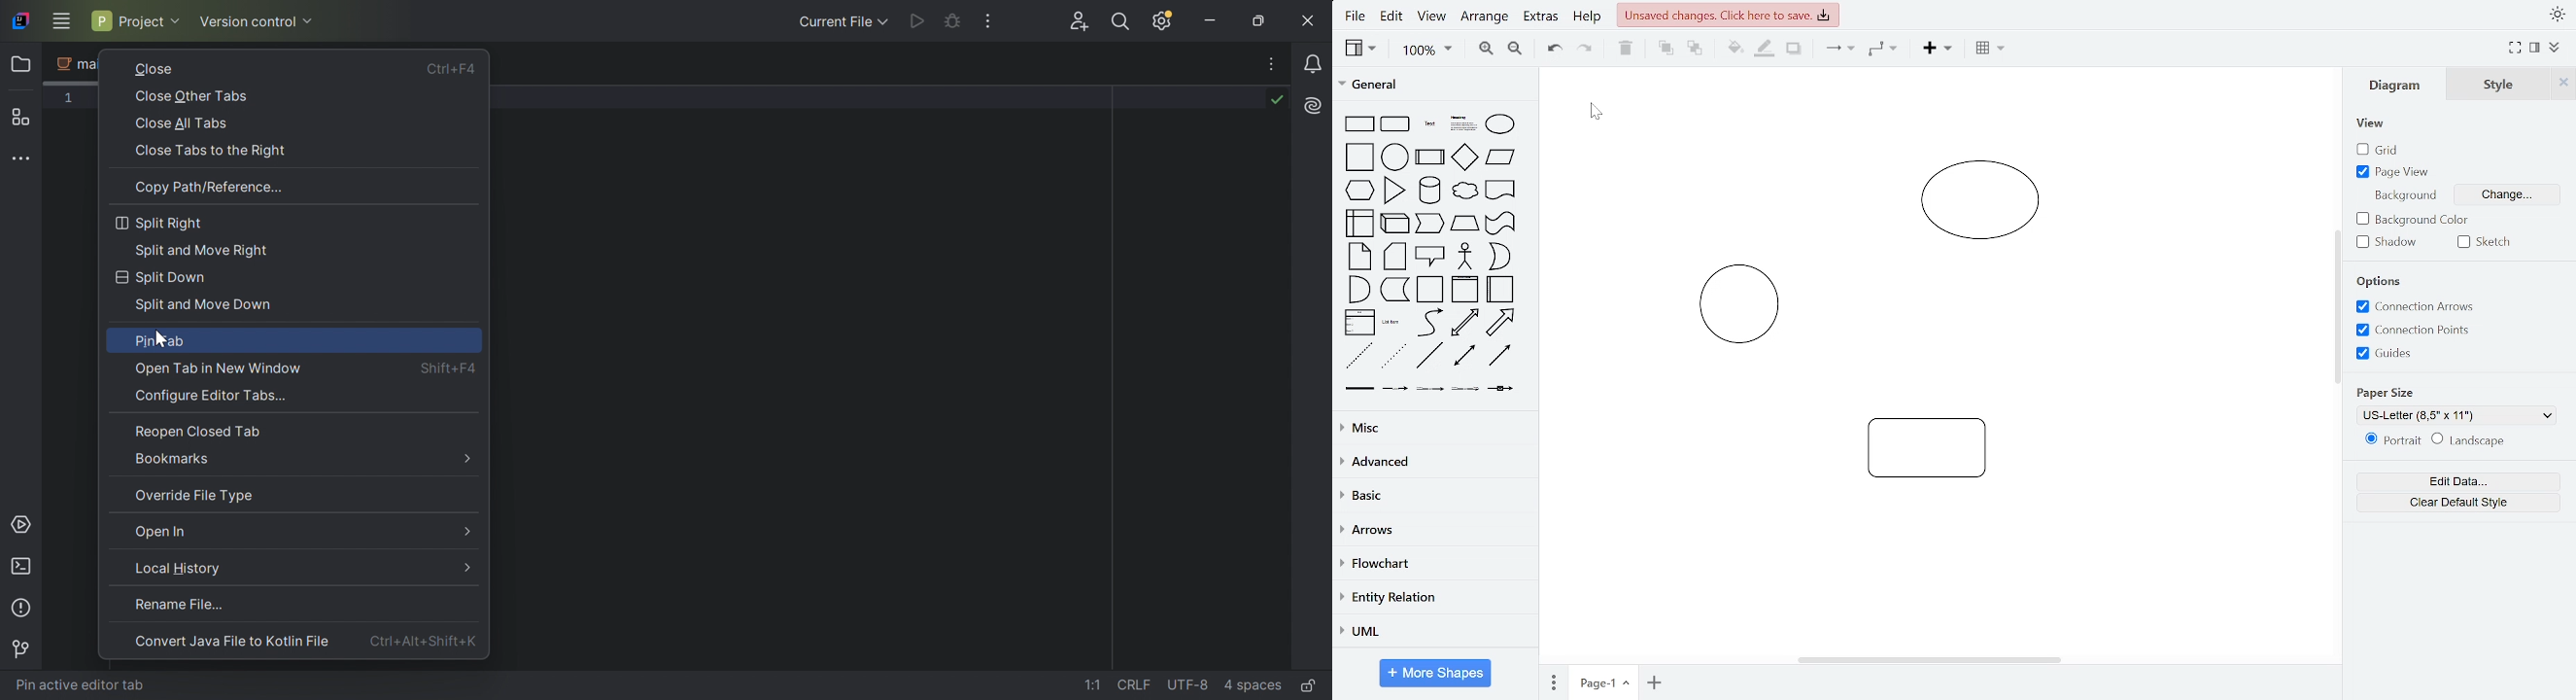 The width and height of the screenshot is (2576, 700). Describe the element at coordinates (2380, 150) in the screenshot. I see `grid` at that location.